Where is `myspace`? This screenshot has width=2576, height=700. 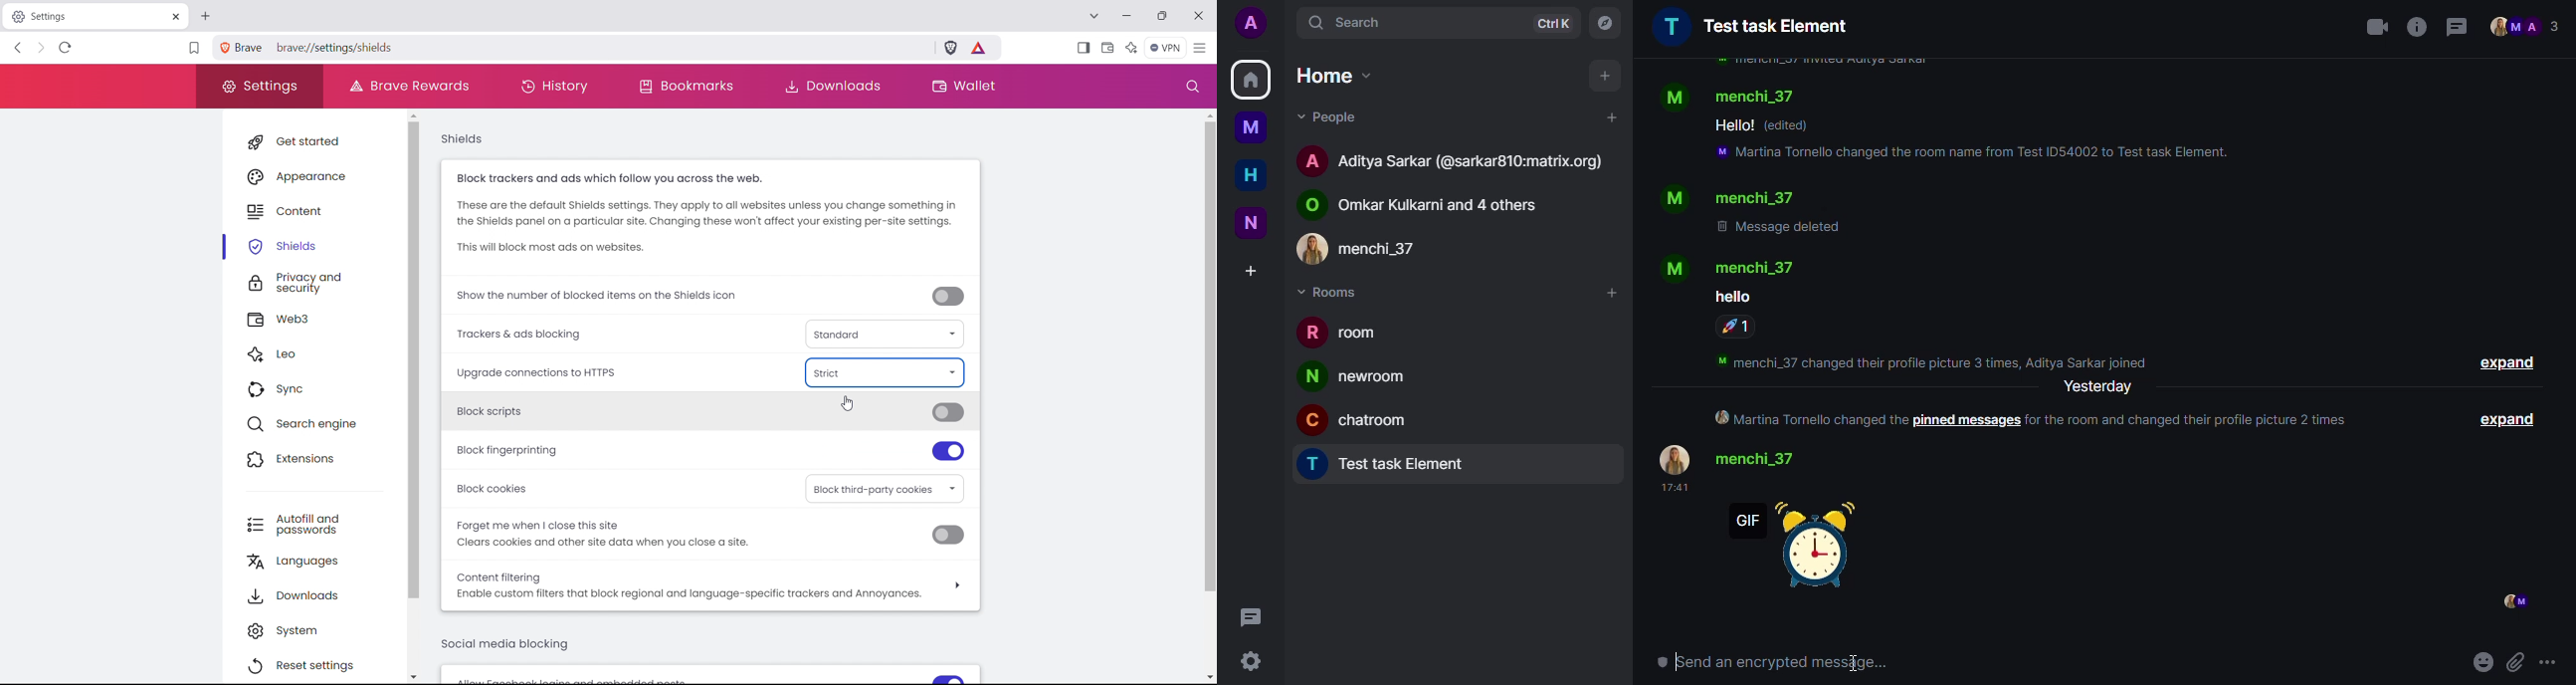
myspace is located at coordinates (1252, 127).